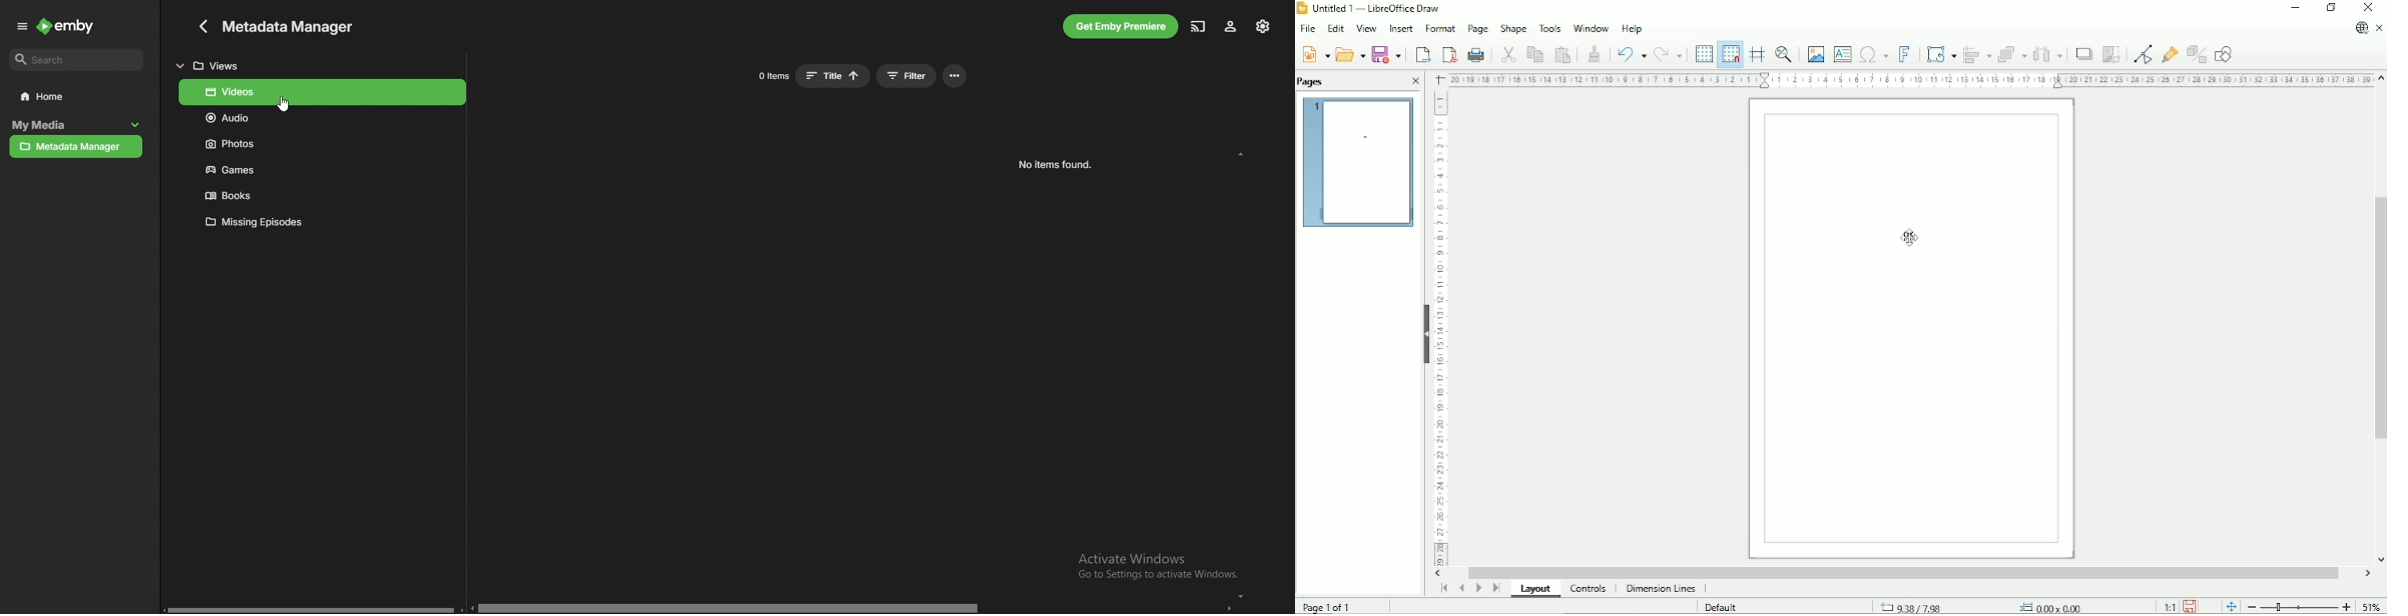  Describe the element at coordinates (1661, 588) in the screenshot. I see `Dimension lines` at that location.